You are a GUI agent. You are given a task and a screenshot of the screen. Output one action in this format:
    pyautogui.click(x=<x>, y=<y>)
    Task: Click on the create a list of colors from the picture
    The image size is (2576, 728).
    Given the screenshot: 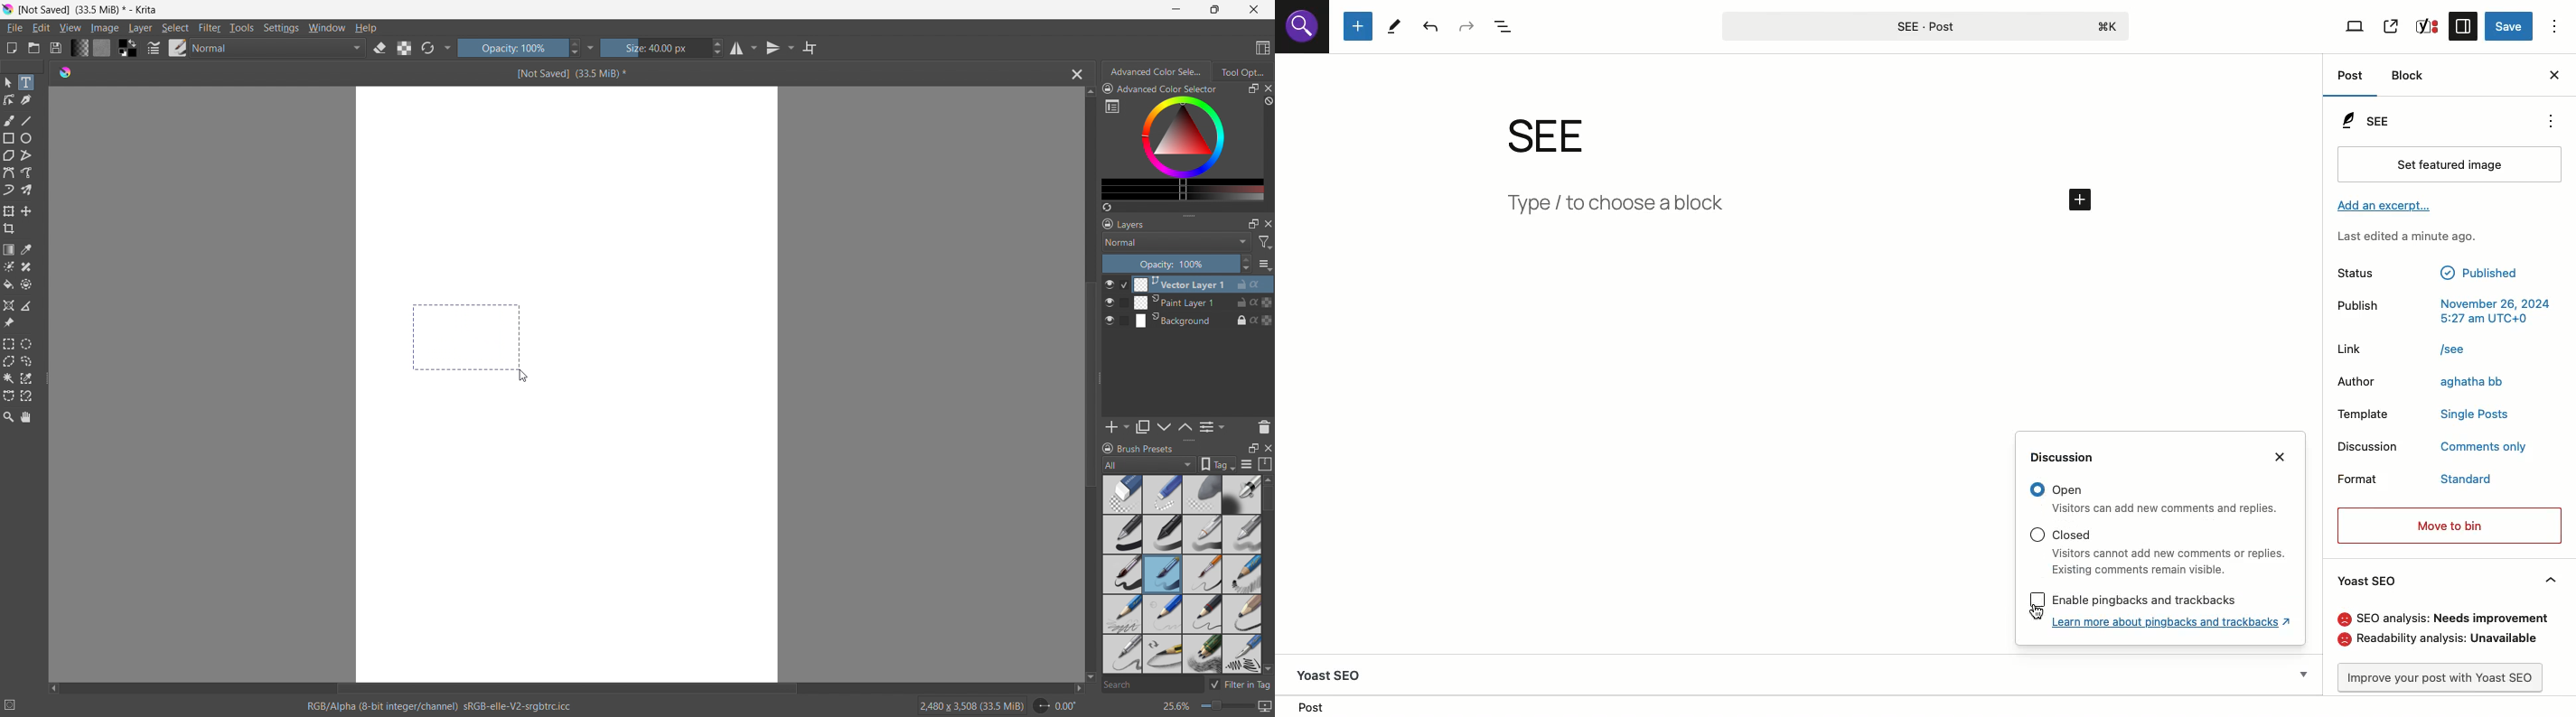 What is the action you would take?
    pyautogui.click(x=1107, y=207)
    